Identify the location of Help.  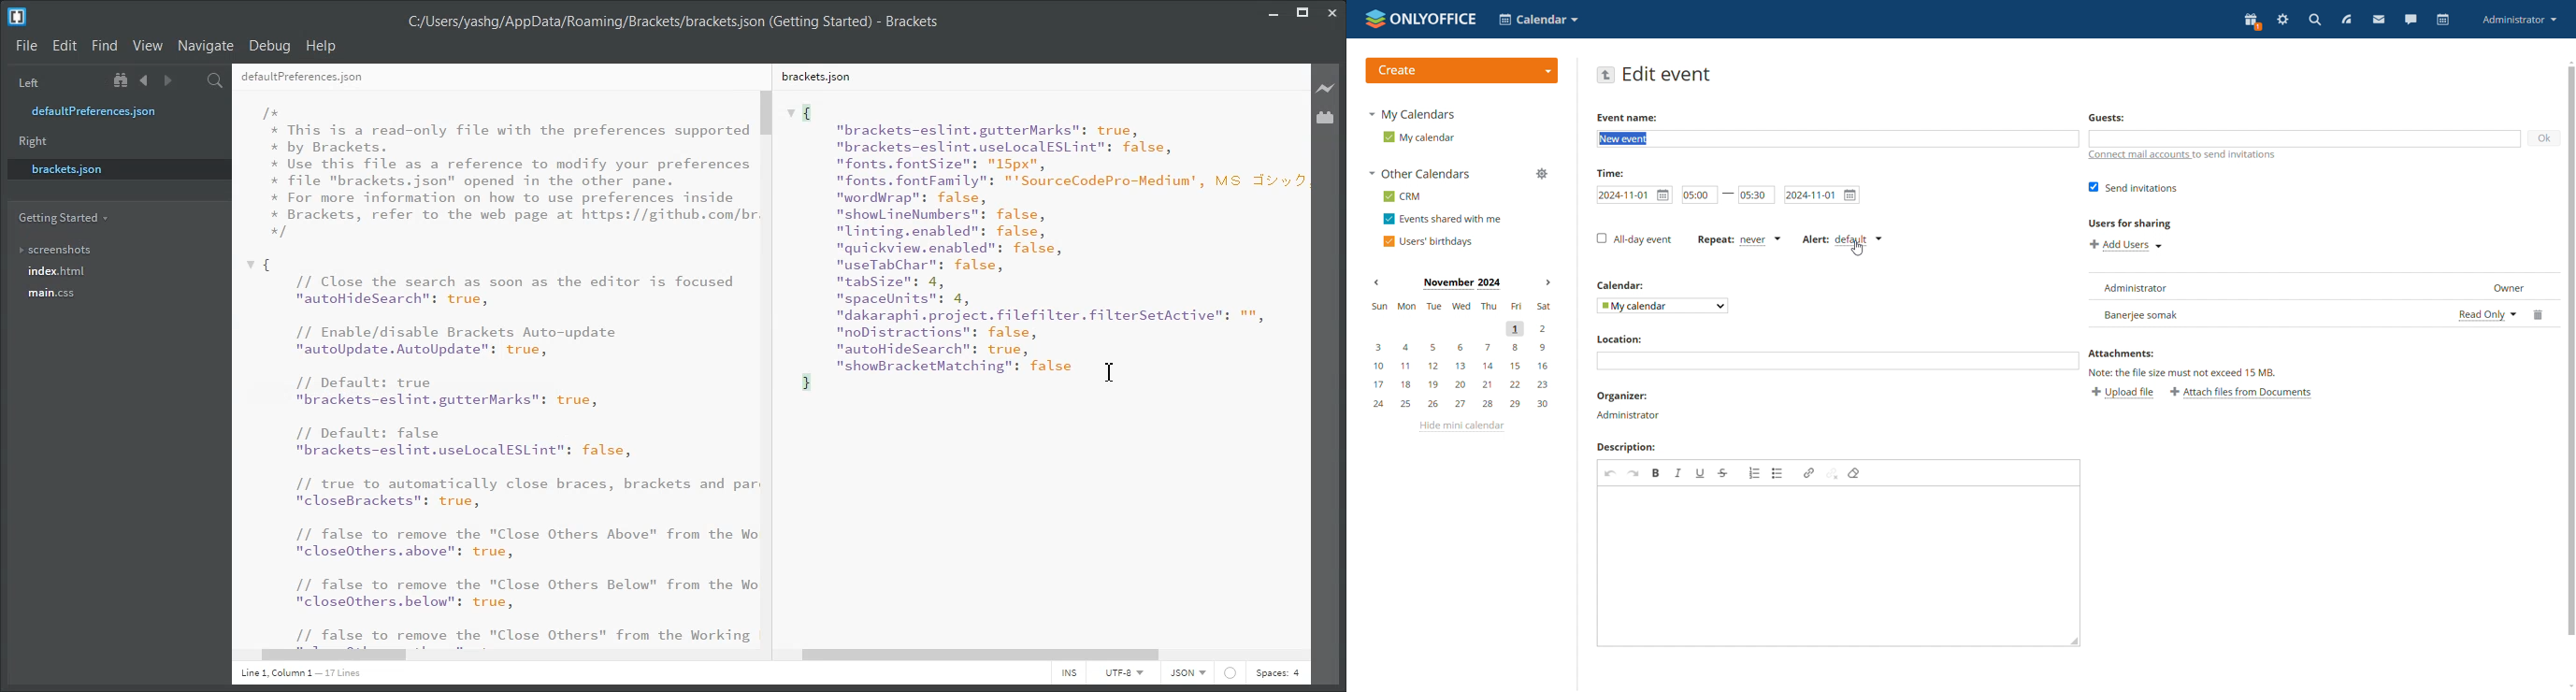
(323, 46).